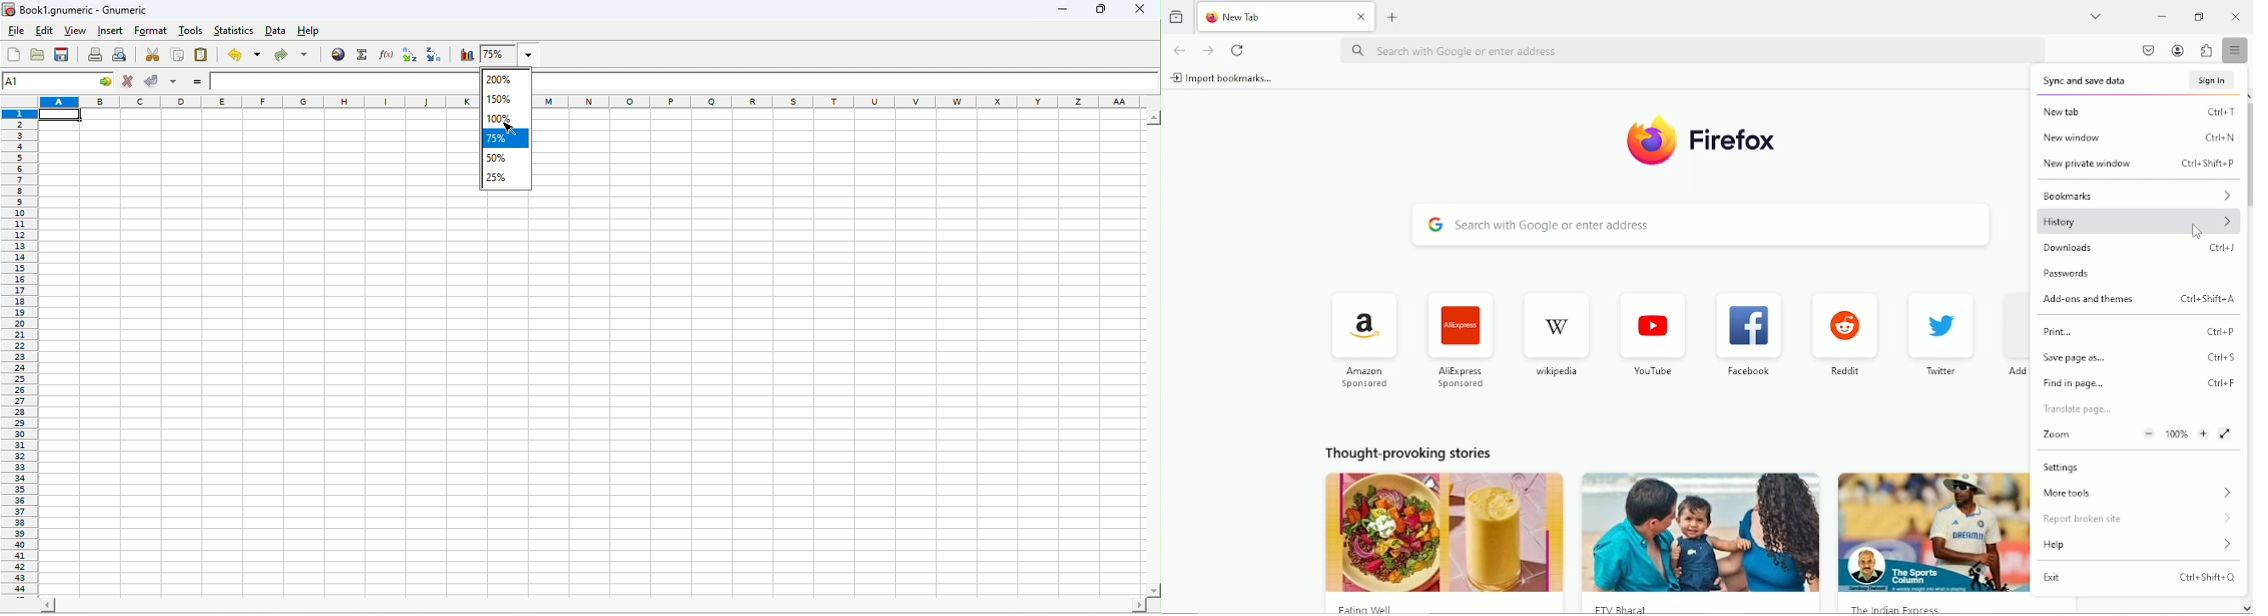 This screenshot has height=616, width=2268. Describe the element at coordinates (1845, 325) in the screenshot. I see `icon` at that location.